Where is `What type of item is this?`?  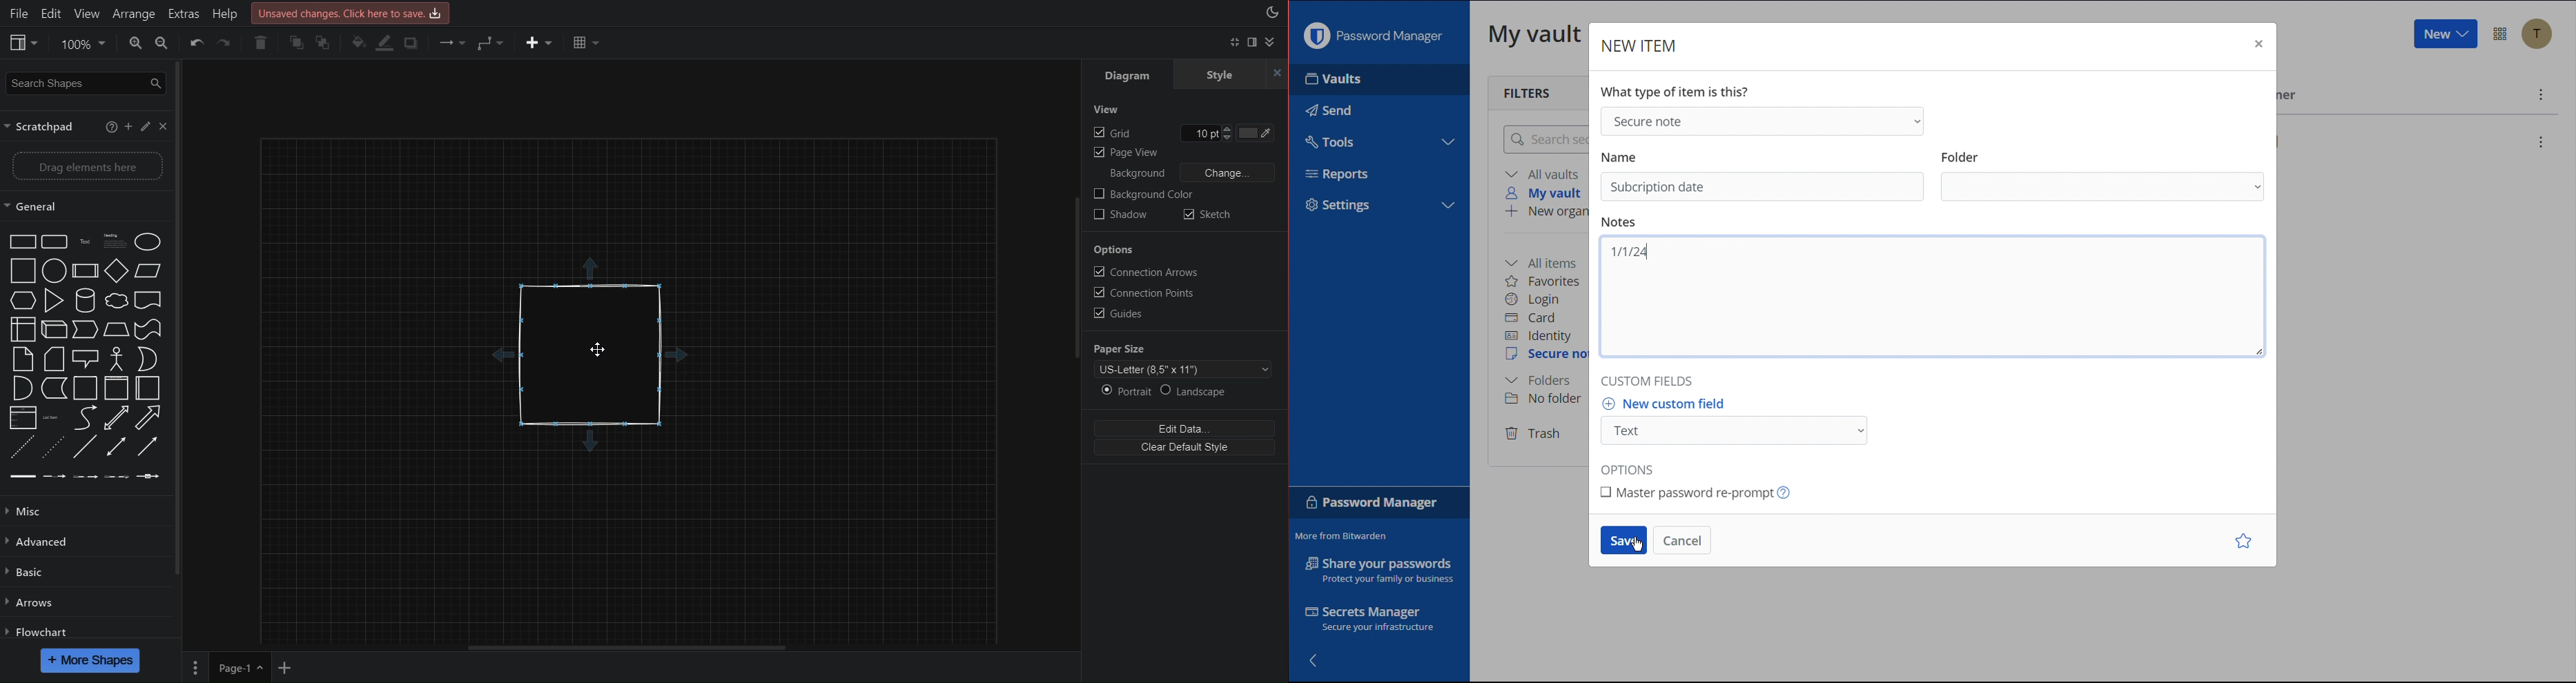
What type of item is this? is located at coordinates (1679, 90).